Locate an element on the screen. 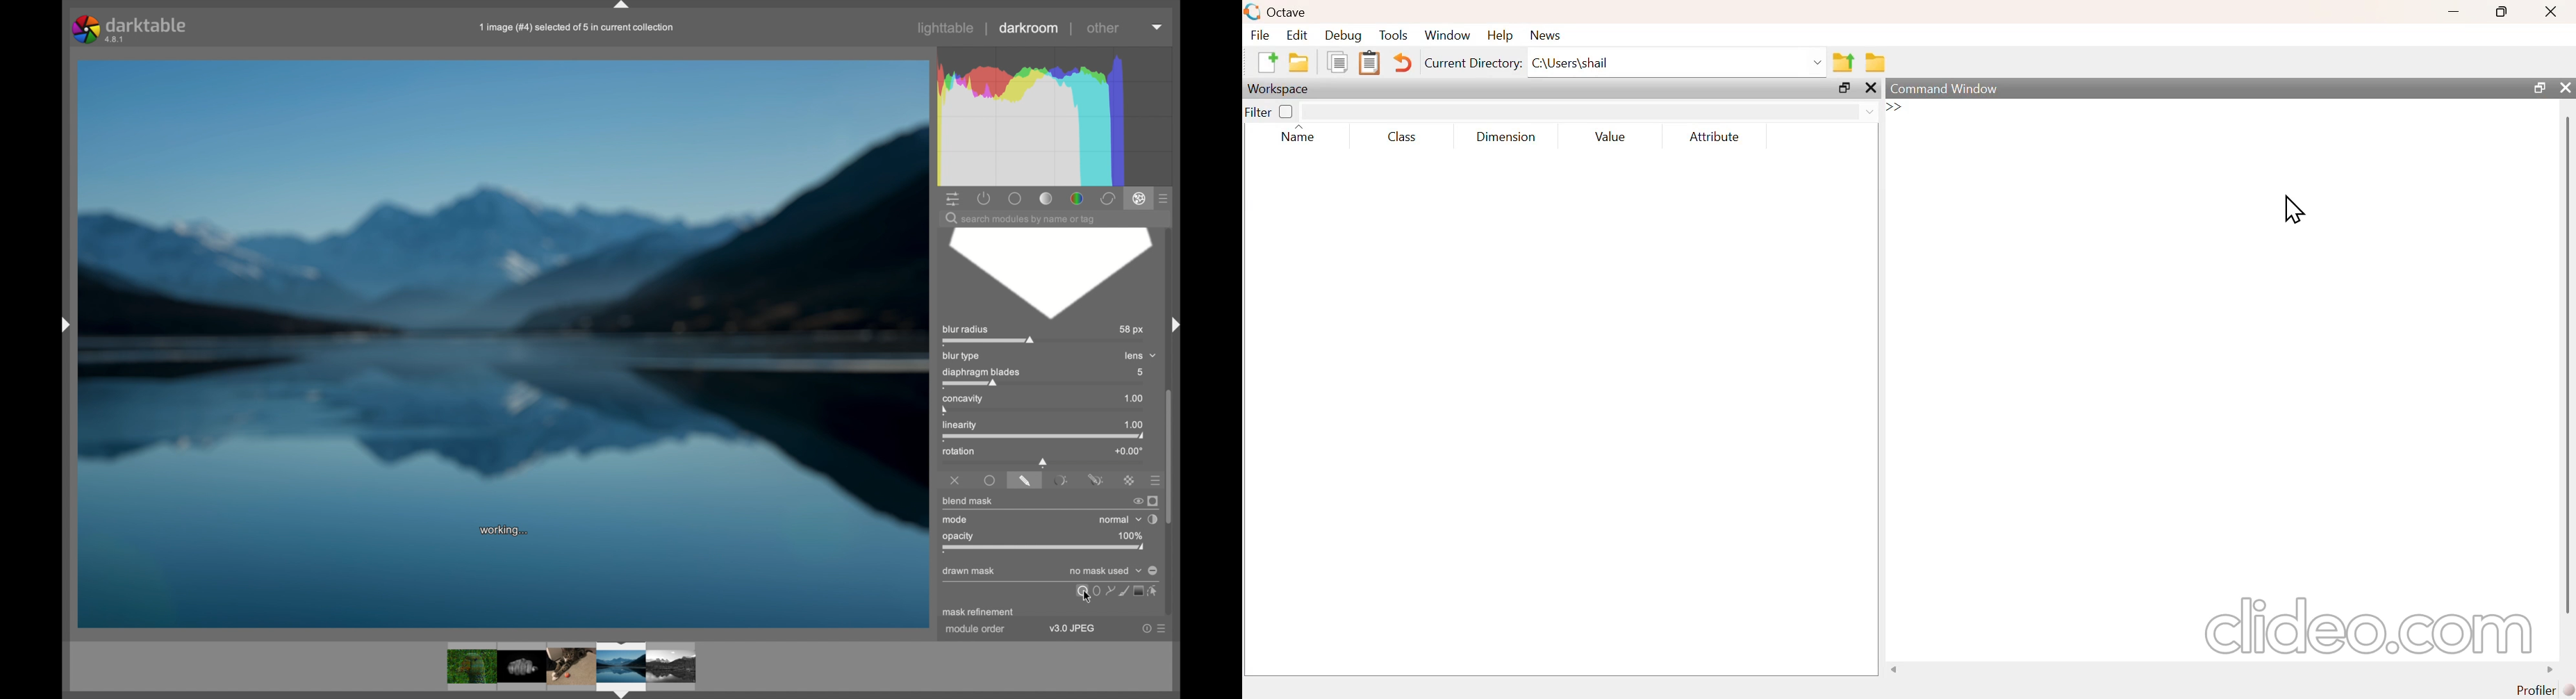 This screenshot has height=700, width=2576. tools is located at coordinates (1390, 35).